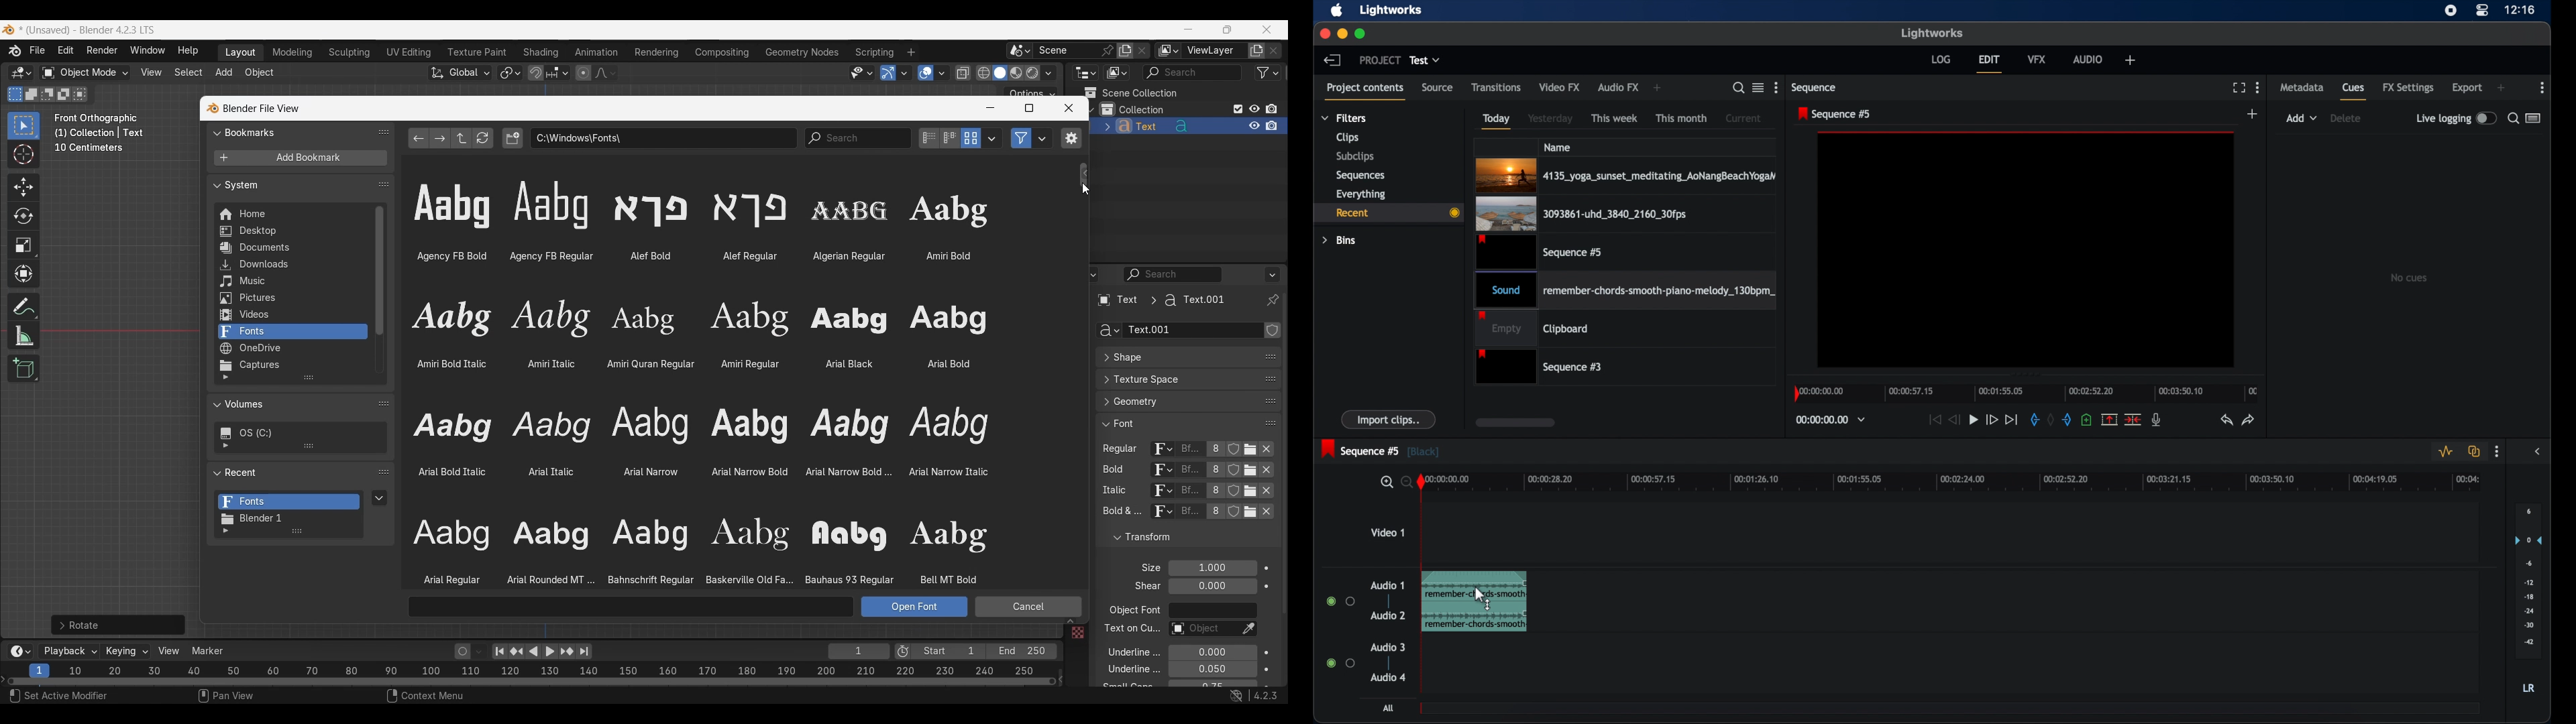  What do you see at coordinates (2355, 93) in the screenshot?
I see `cues` at bounding box center [2355, 93].